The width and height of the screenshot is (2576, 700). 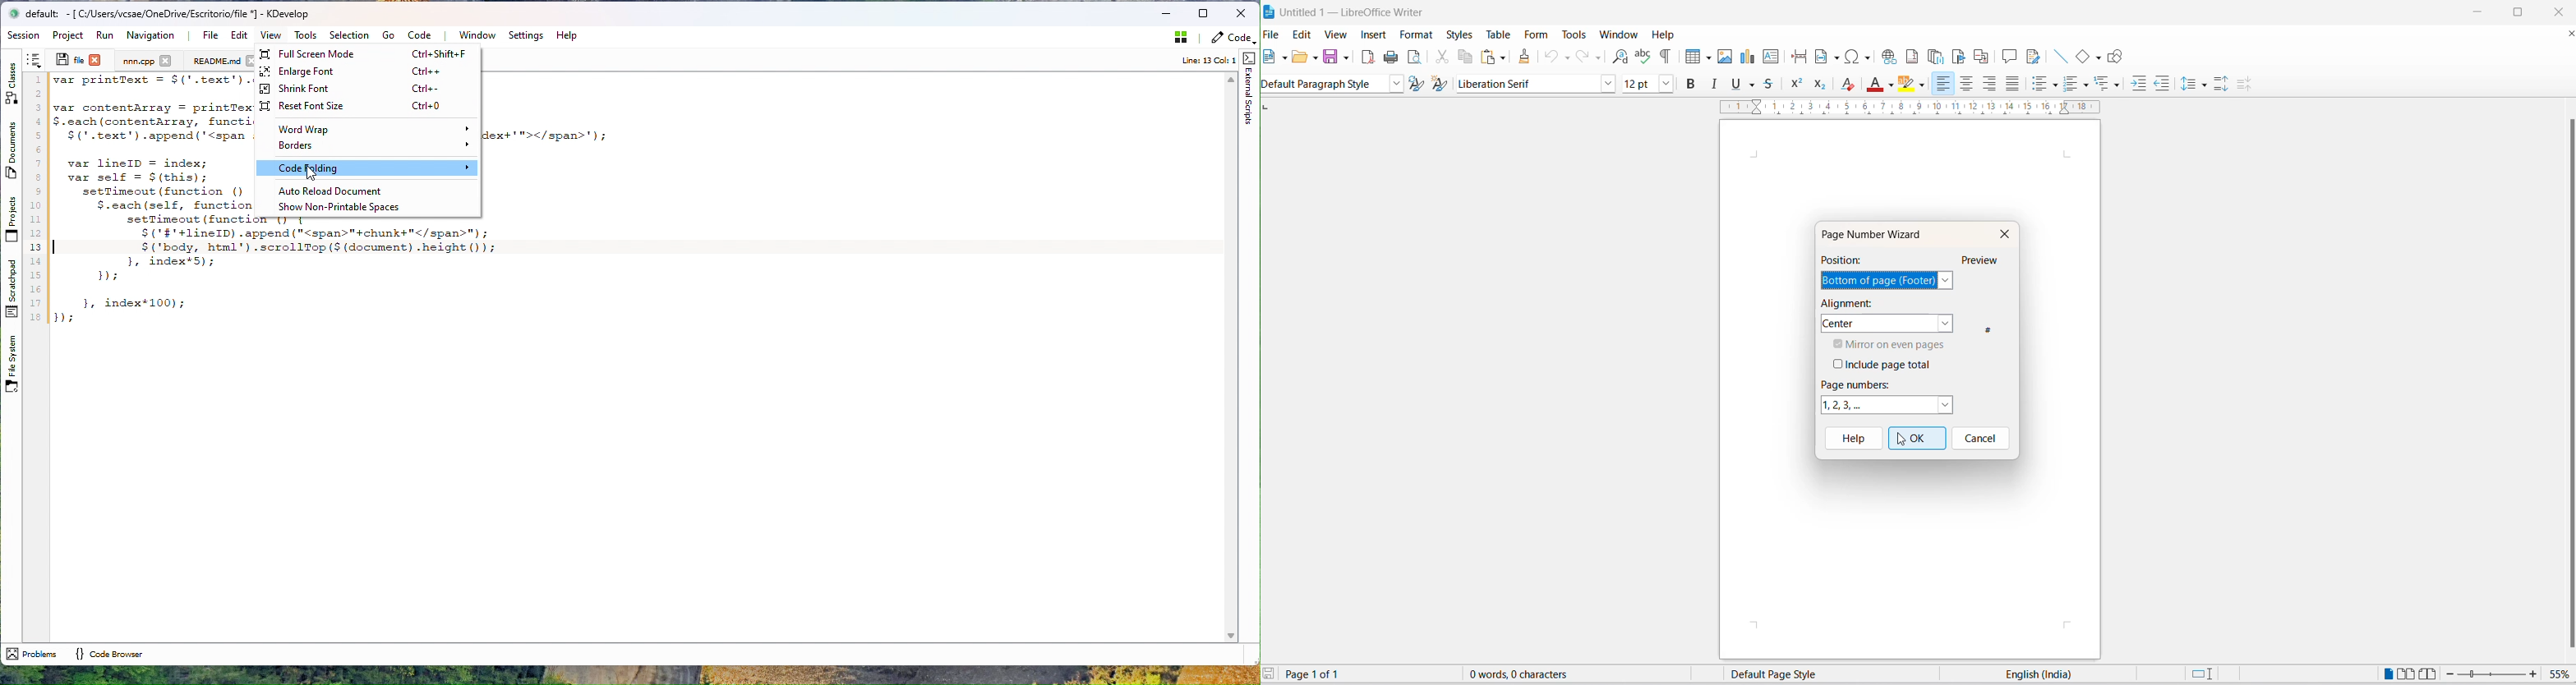 What do you see at coordinates (1331, 57) in the screenshot?
I see `save` at bounding box center [1331, 57].